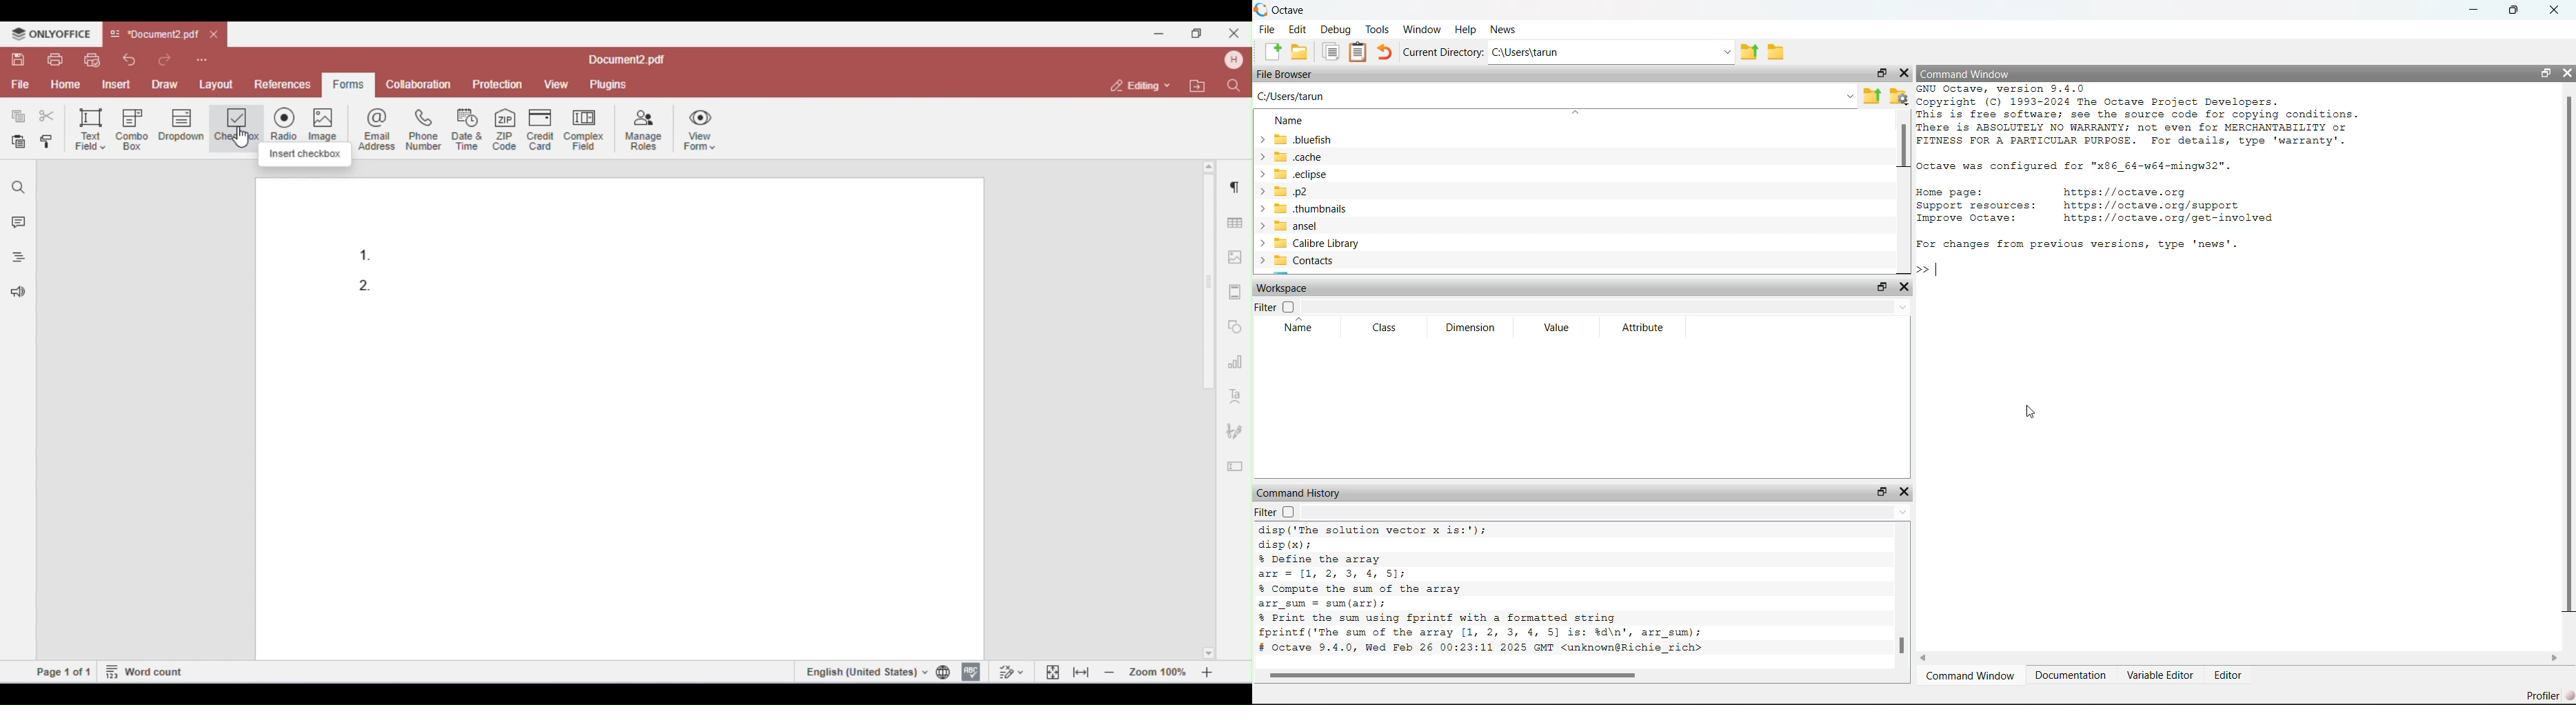 This screenshot has height=728, width=2576. Describe the element at coordinates (1878, 288) in the screenshot. I see `Maximize` at that location.